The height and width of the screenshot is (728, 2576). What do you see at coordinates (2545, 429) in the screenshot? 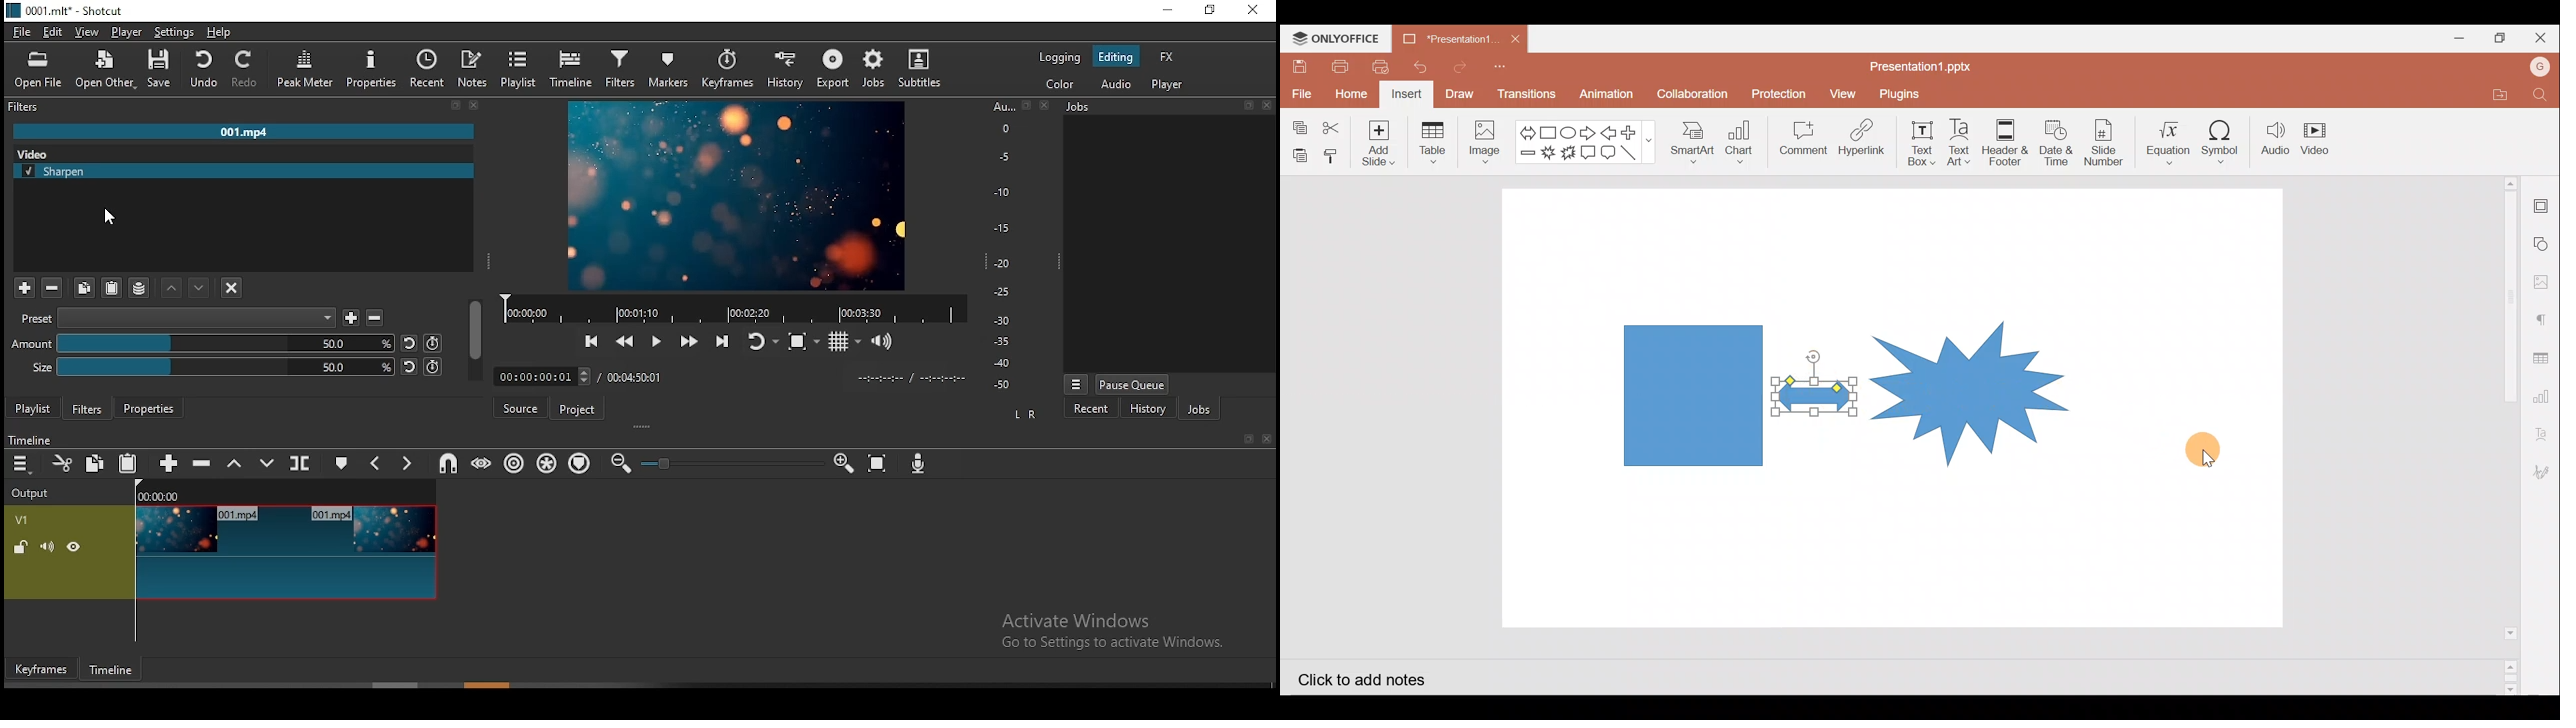
I see `Text Art settings` at bounding box center [2545, 429].